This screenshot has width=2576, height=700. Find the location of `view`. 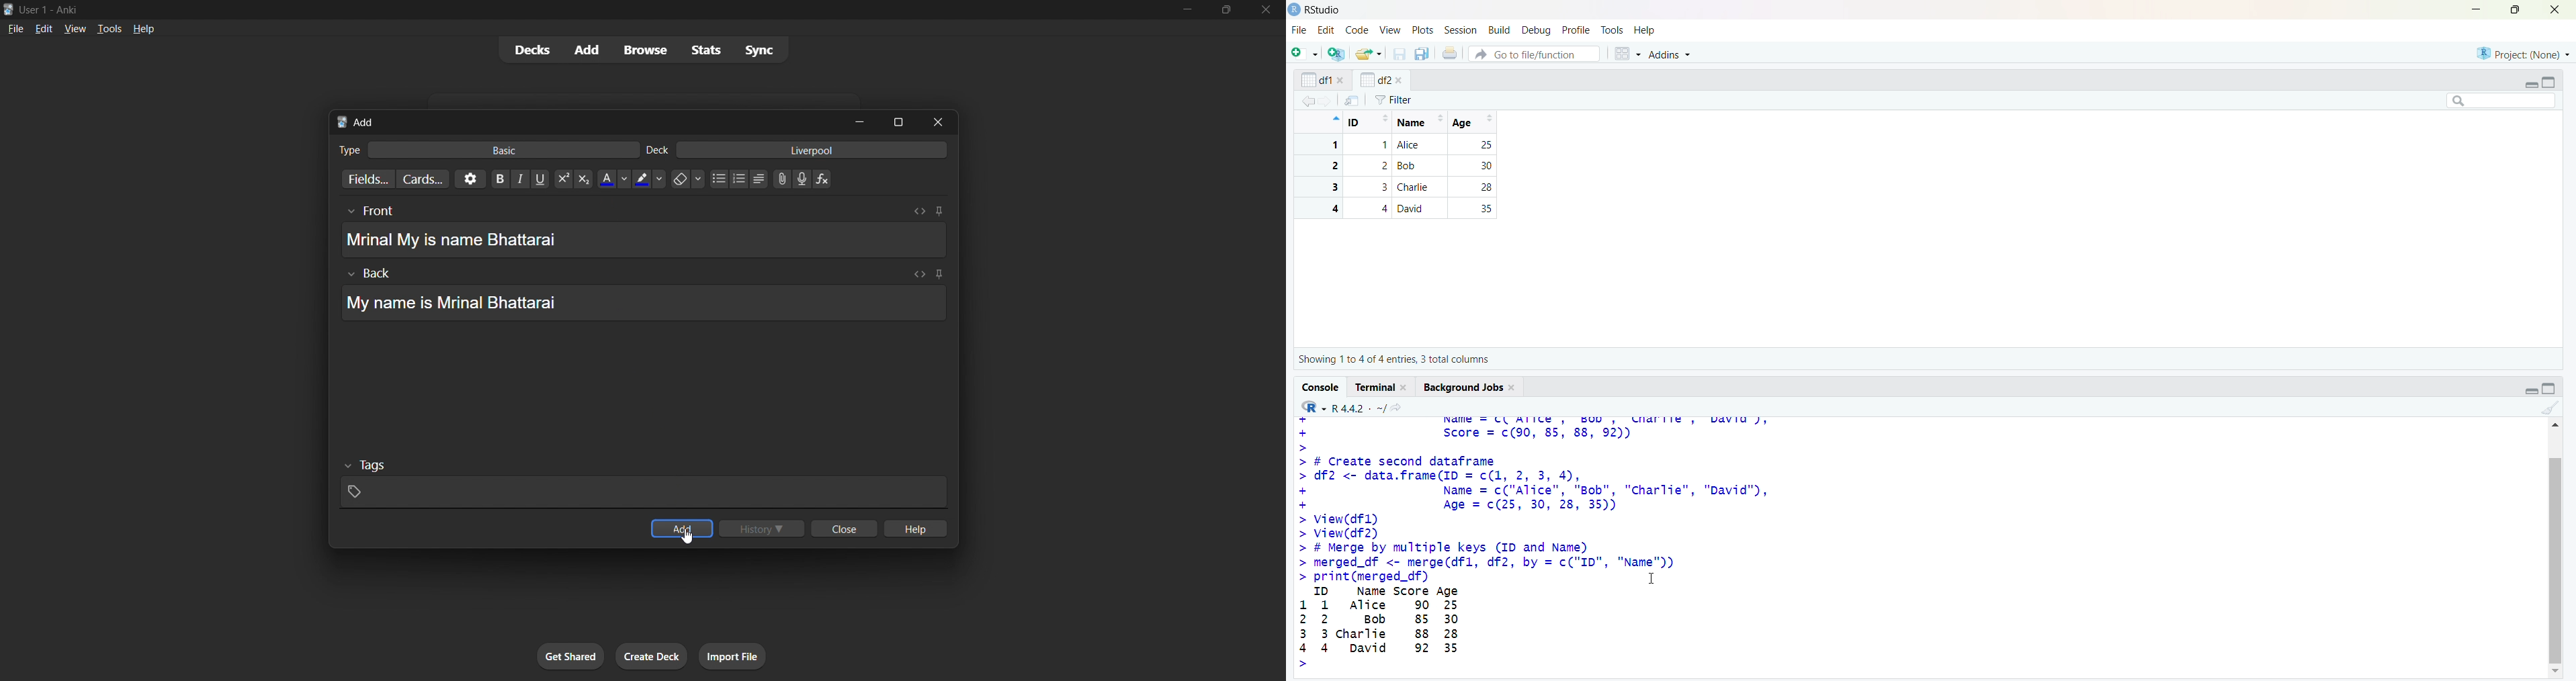

view is located at coordinates (1391, 31).